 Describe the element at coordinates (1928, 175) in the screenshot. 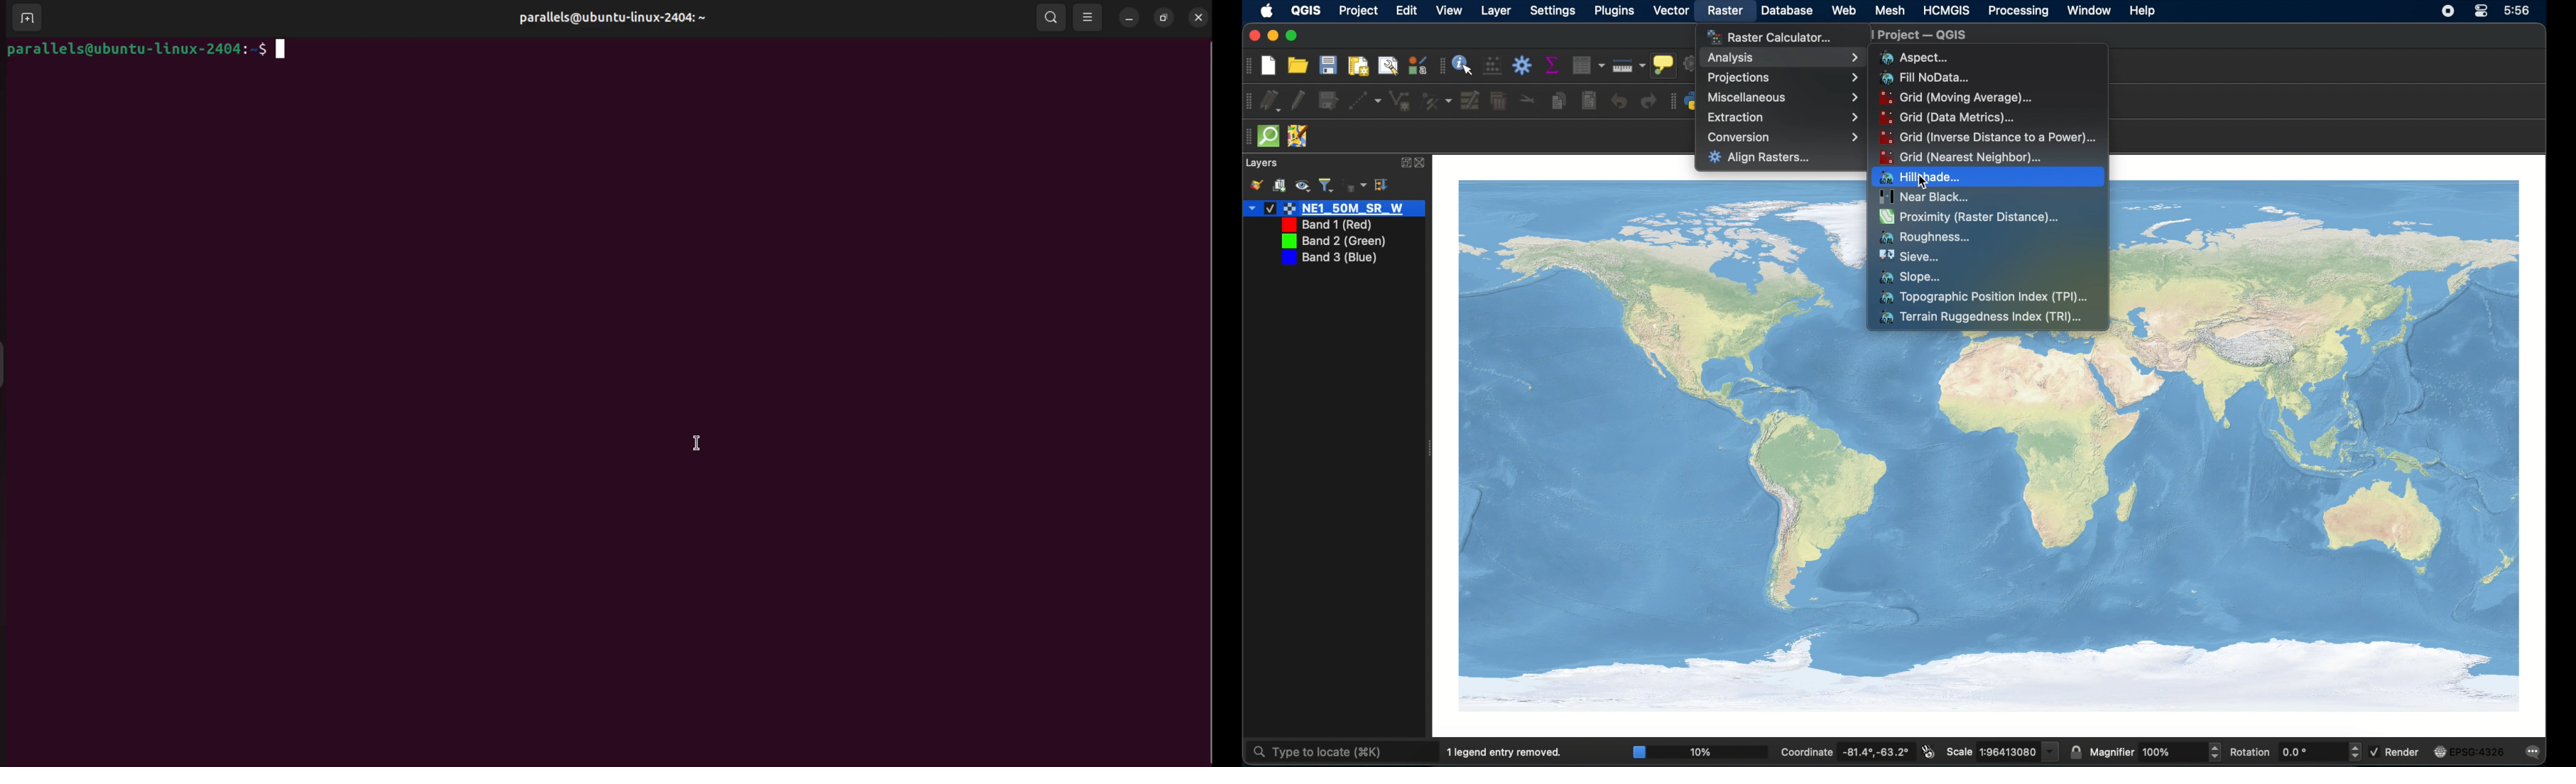

I see `Pointer Cursor` at that location.